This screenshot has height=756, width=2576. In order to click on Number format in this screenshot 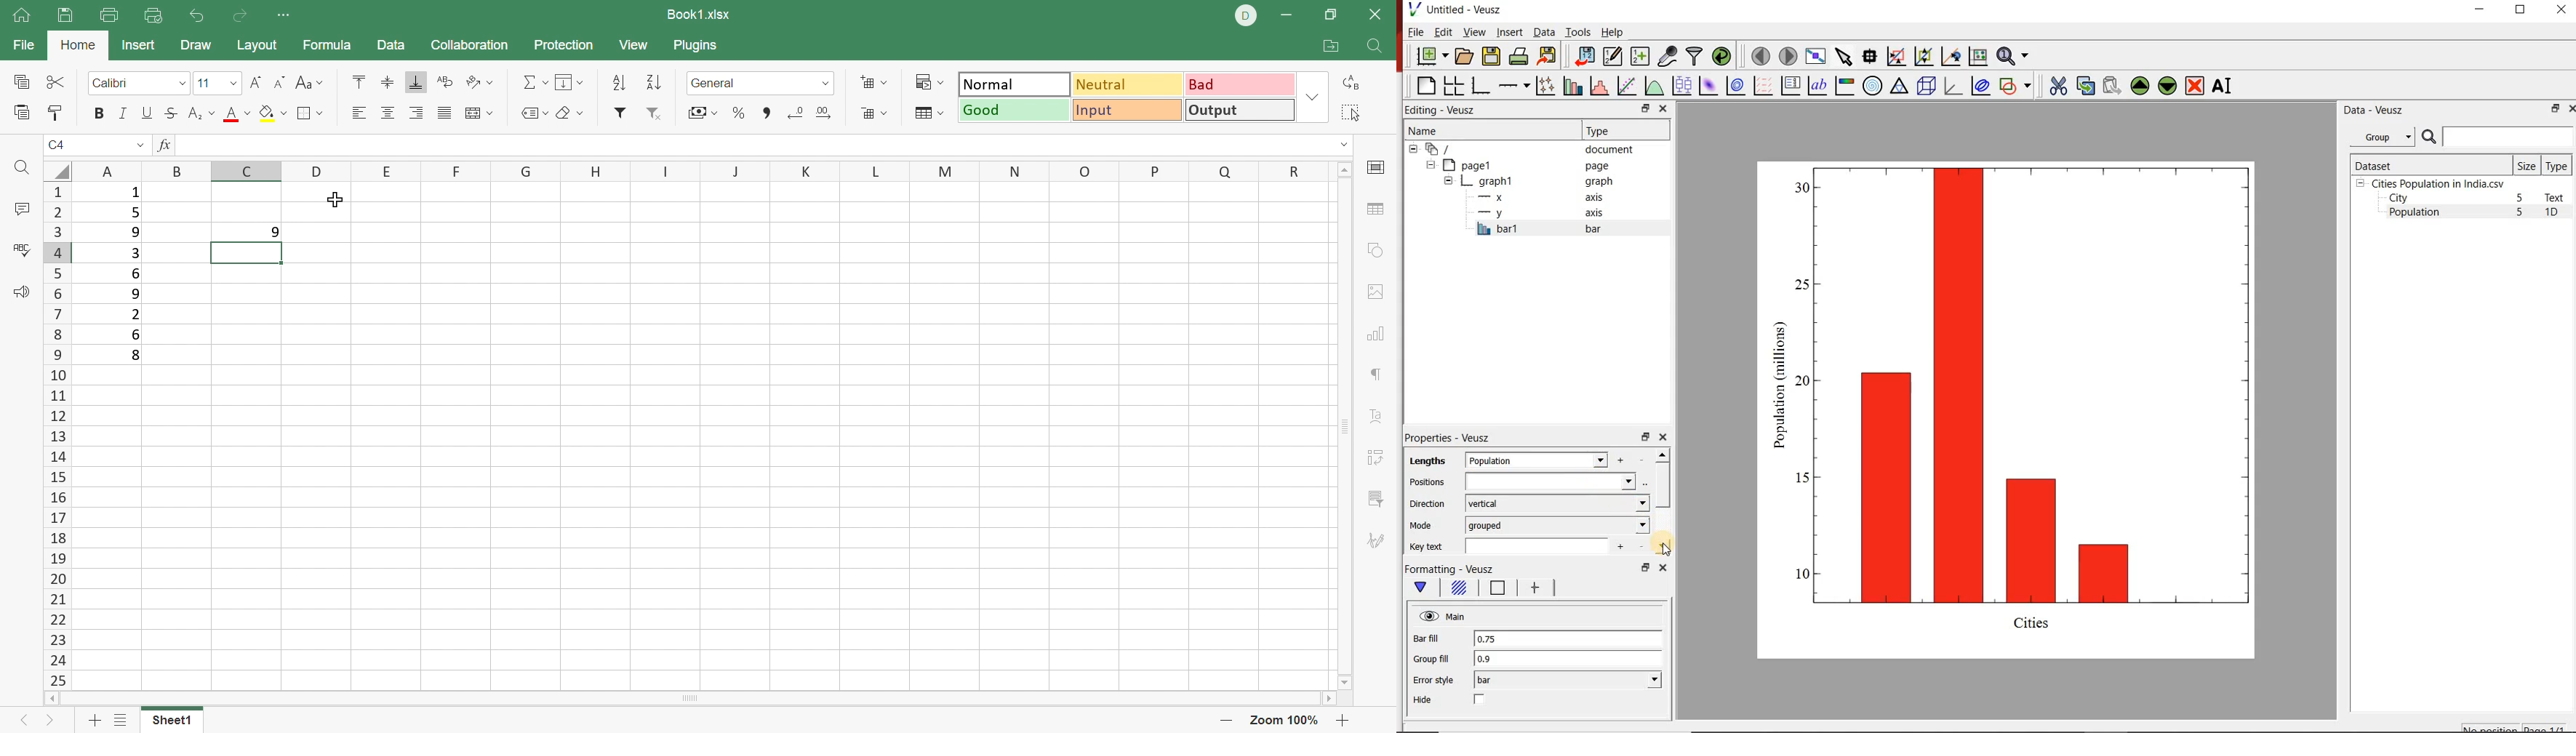, I will do `click(741, 83)`.